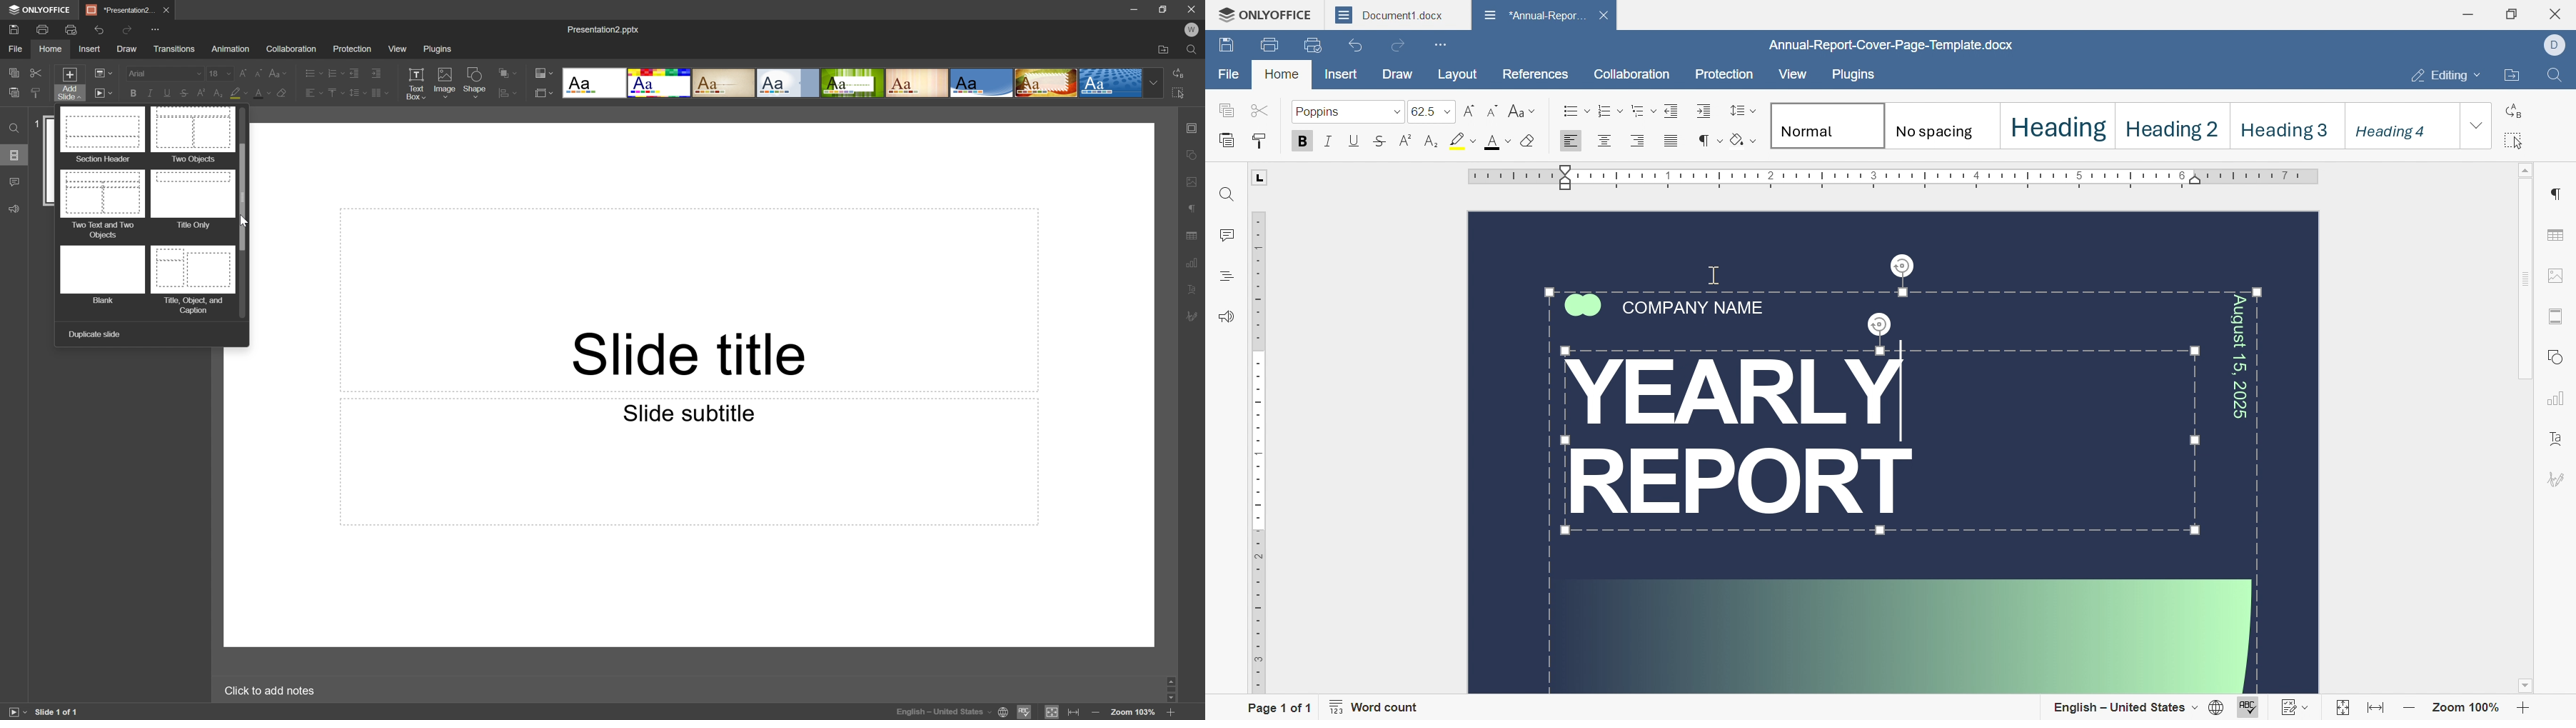  What do you see at coordinates (103, 92) in the screenshot?
I see `Start slideshow` at bounding box center [103, 92].